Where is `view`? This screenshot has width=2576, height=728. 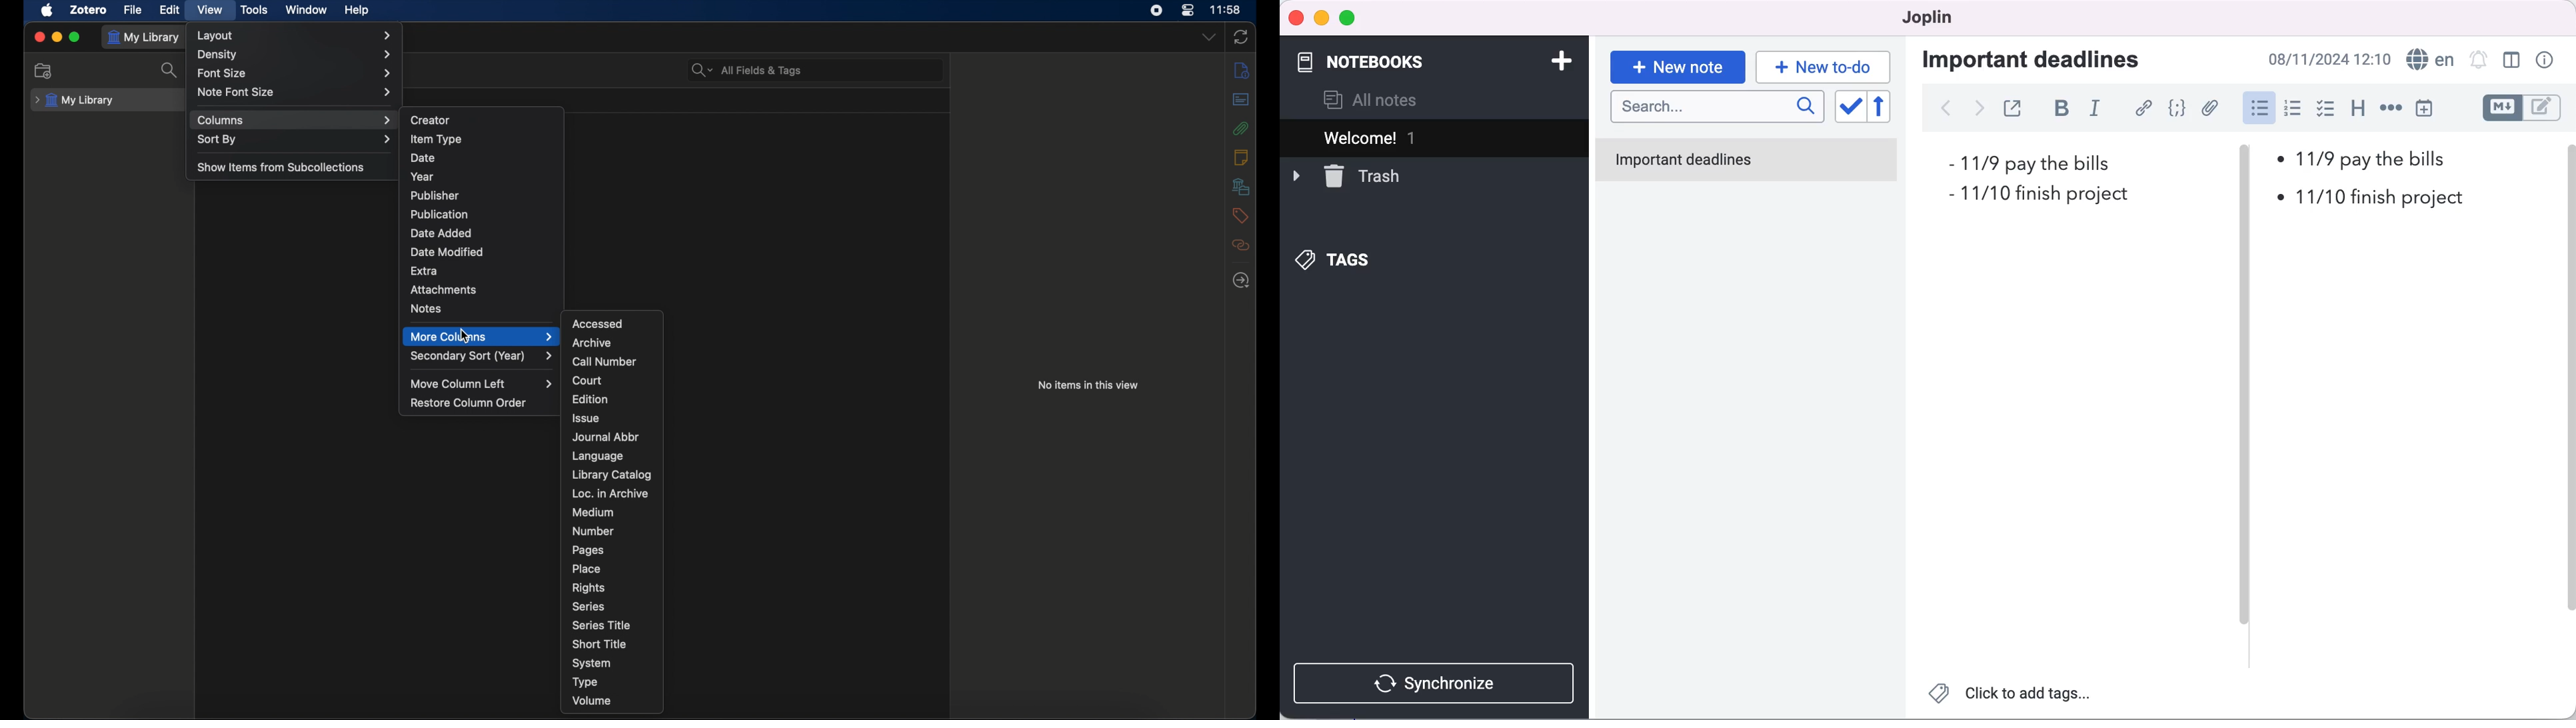 view is located at coordinates (211, 10).